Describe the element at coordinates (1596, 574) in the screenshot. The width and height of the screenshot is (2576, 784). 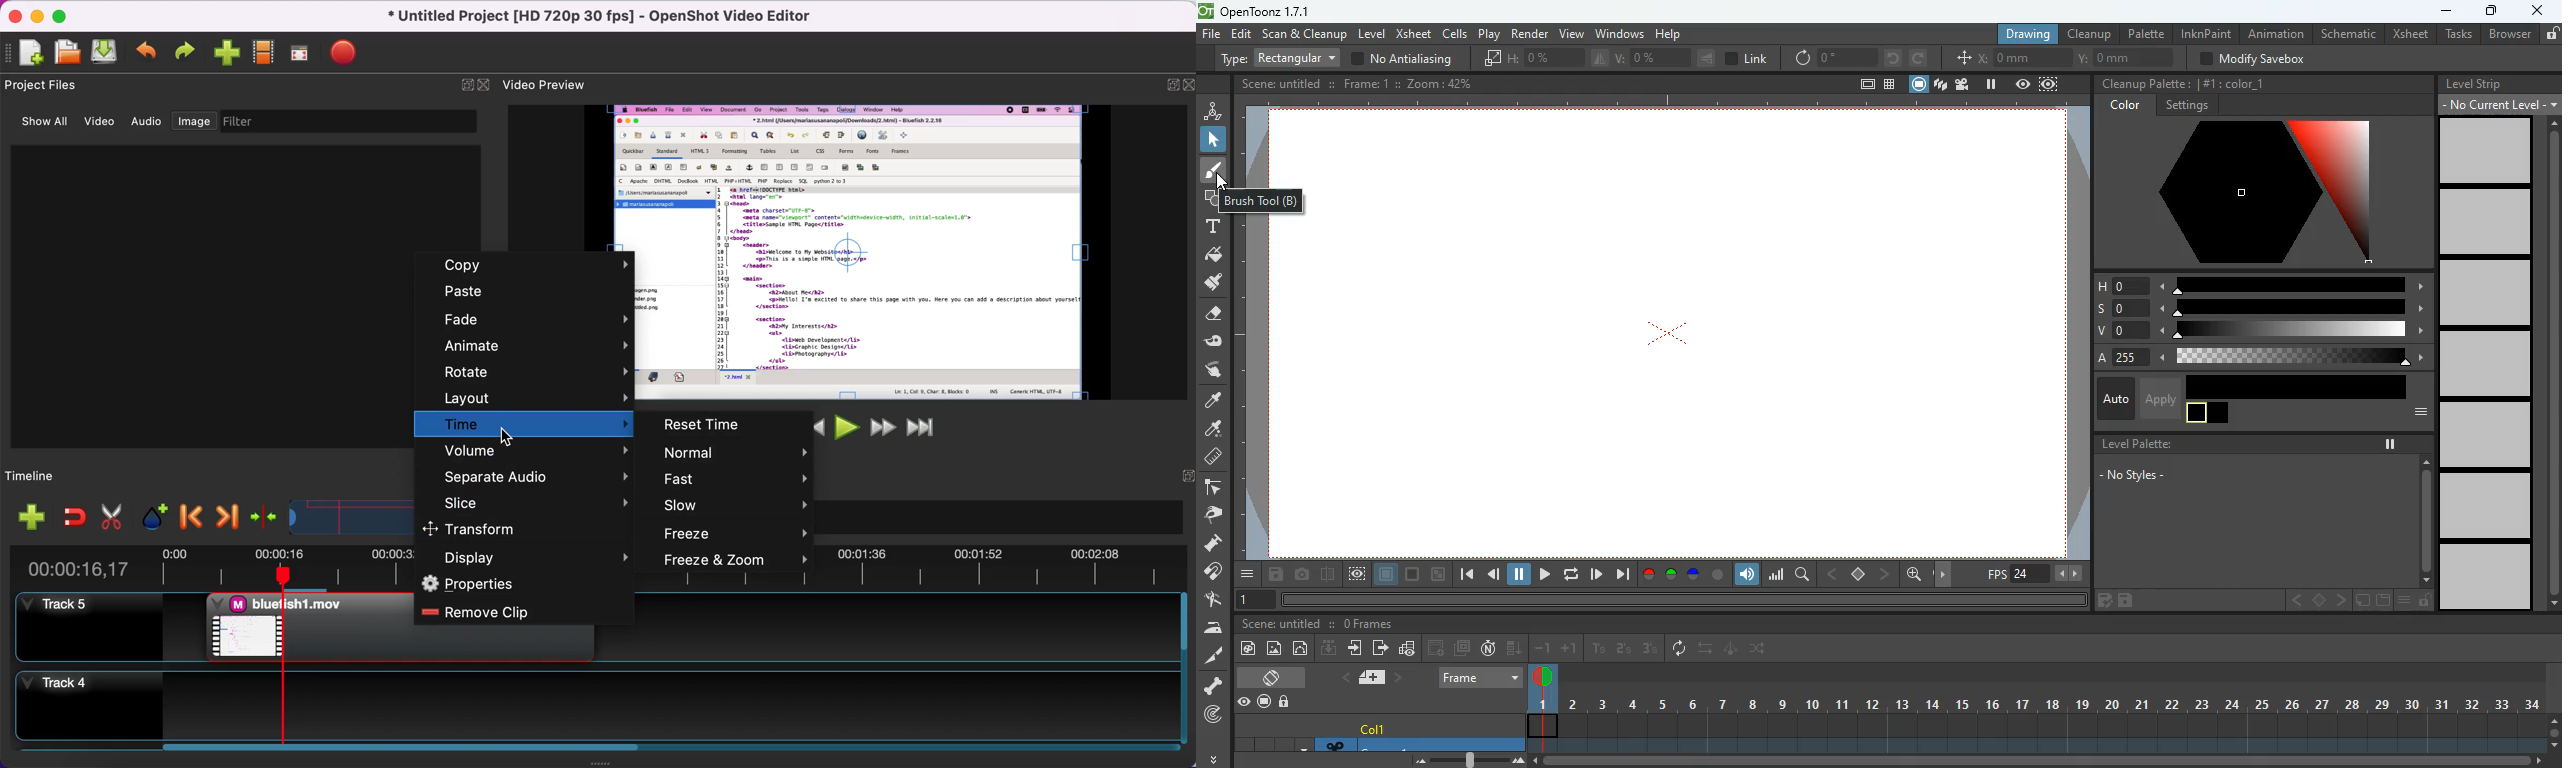
I see `forward` at that location.